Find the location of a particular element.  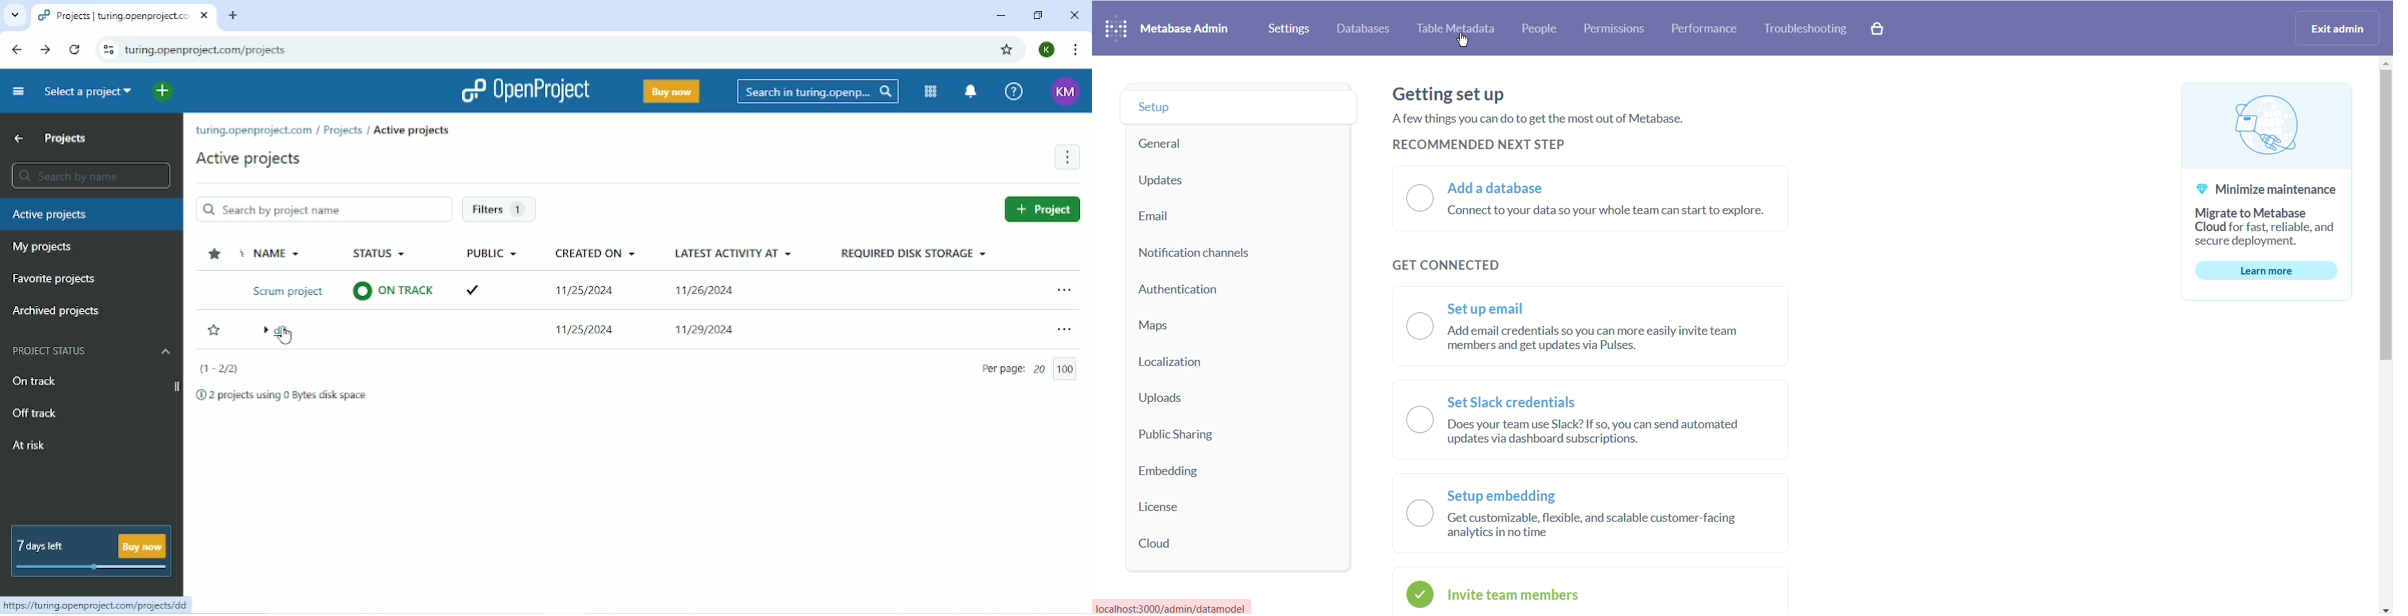

Close is located at coordinates (1073, 15).